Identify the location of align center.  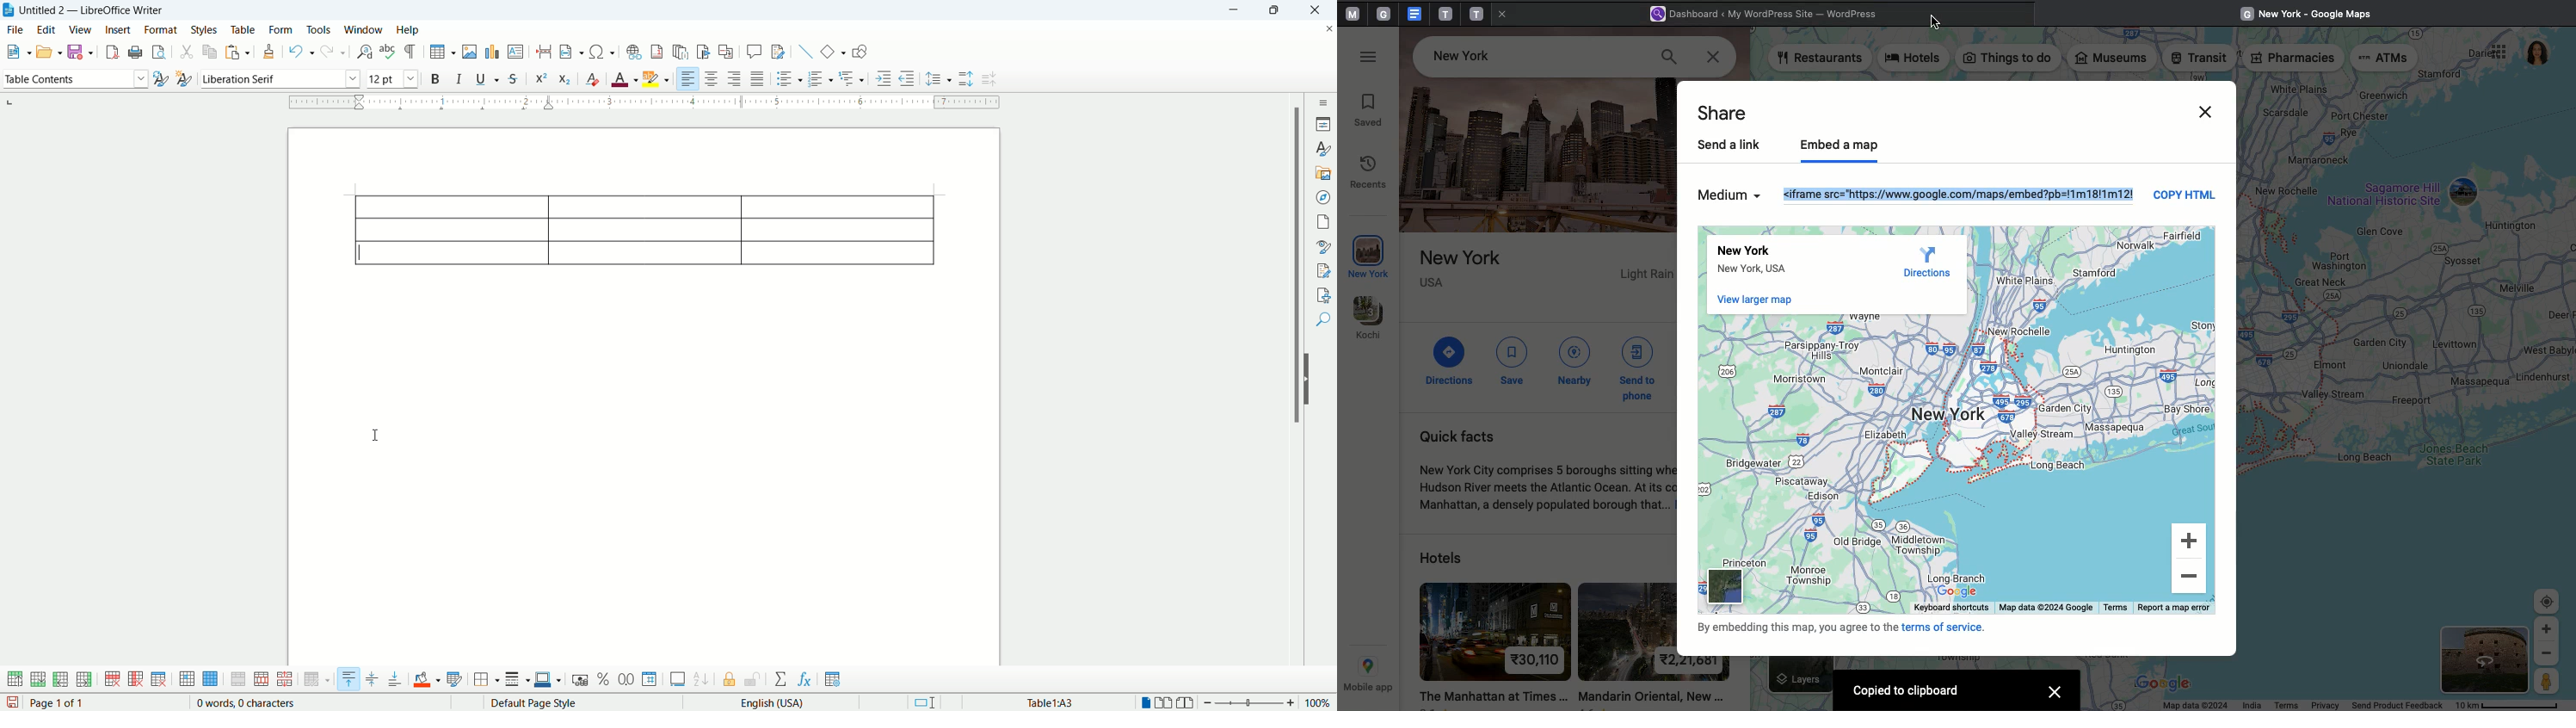
(713, 79).